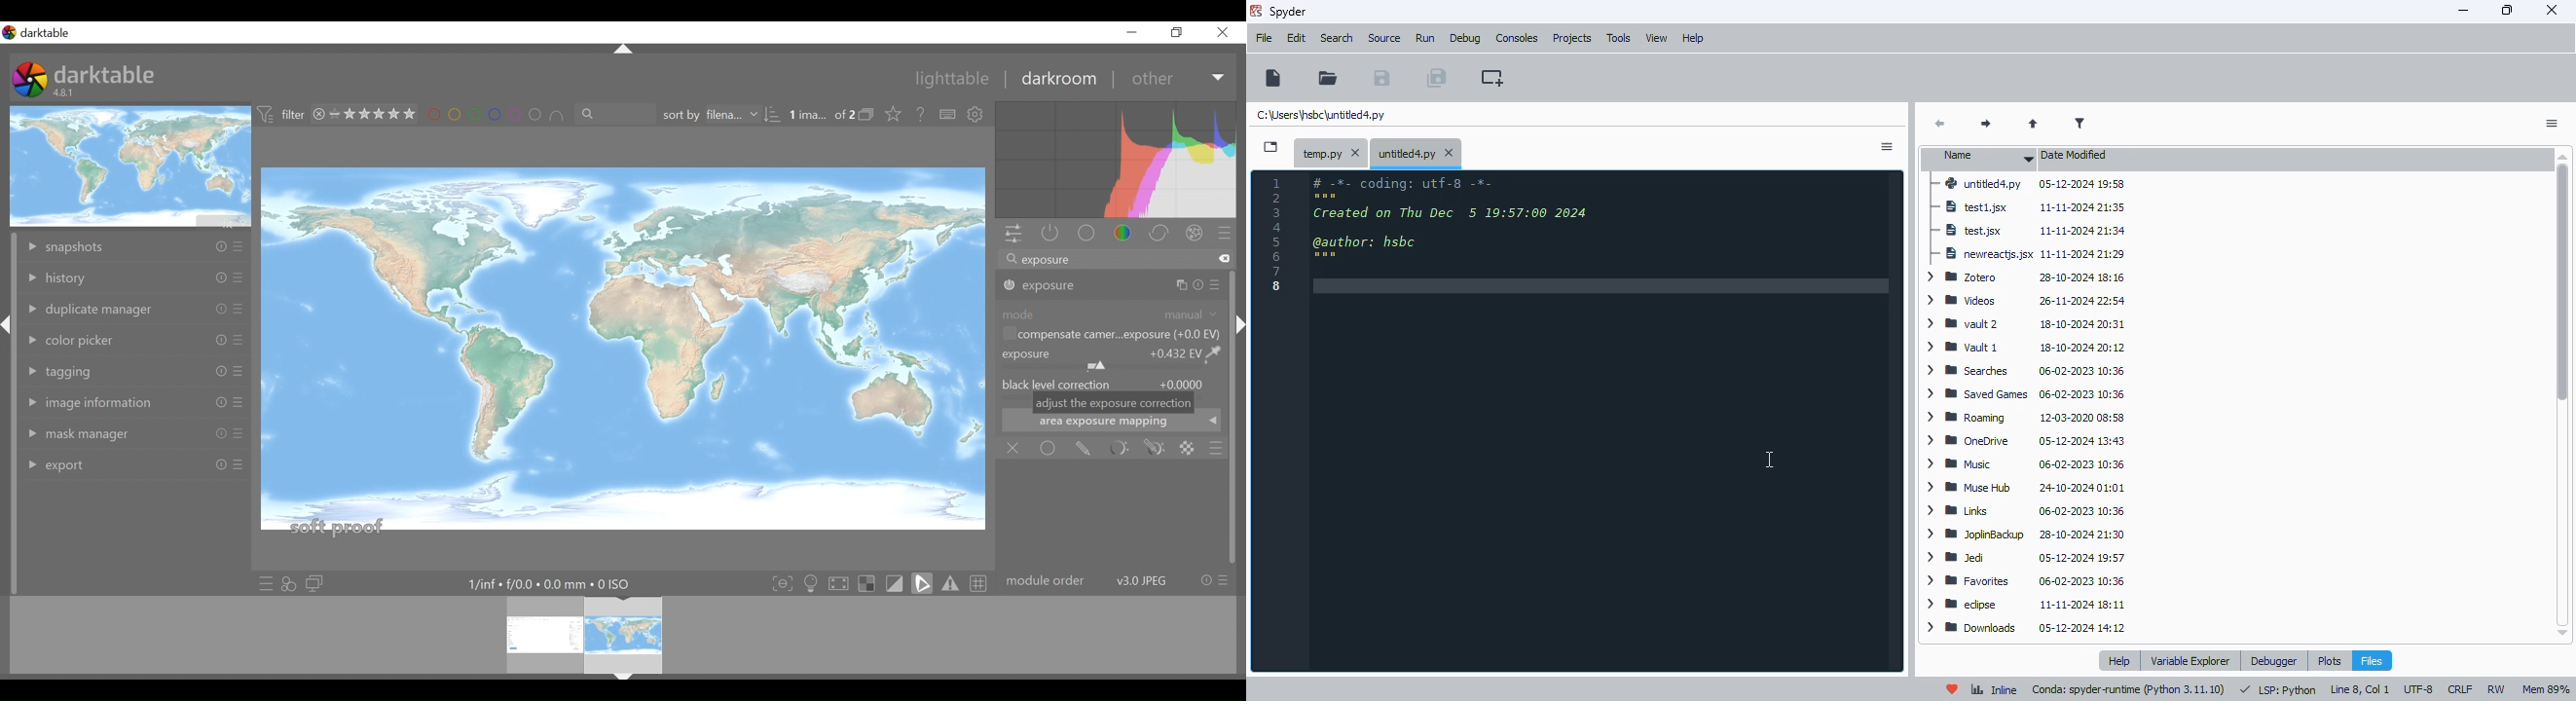 The width and height of the screenshot is (2576, 728). What do you see at coordinates (236, 280) in the screenshot?
I see `` at bounding box center [236, 280].